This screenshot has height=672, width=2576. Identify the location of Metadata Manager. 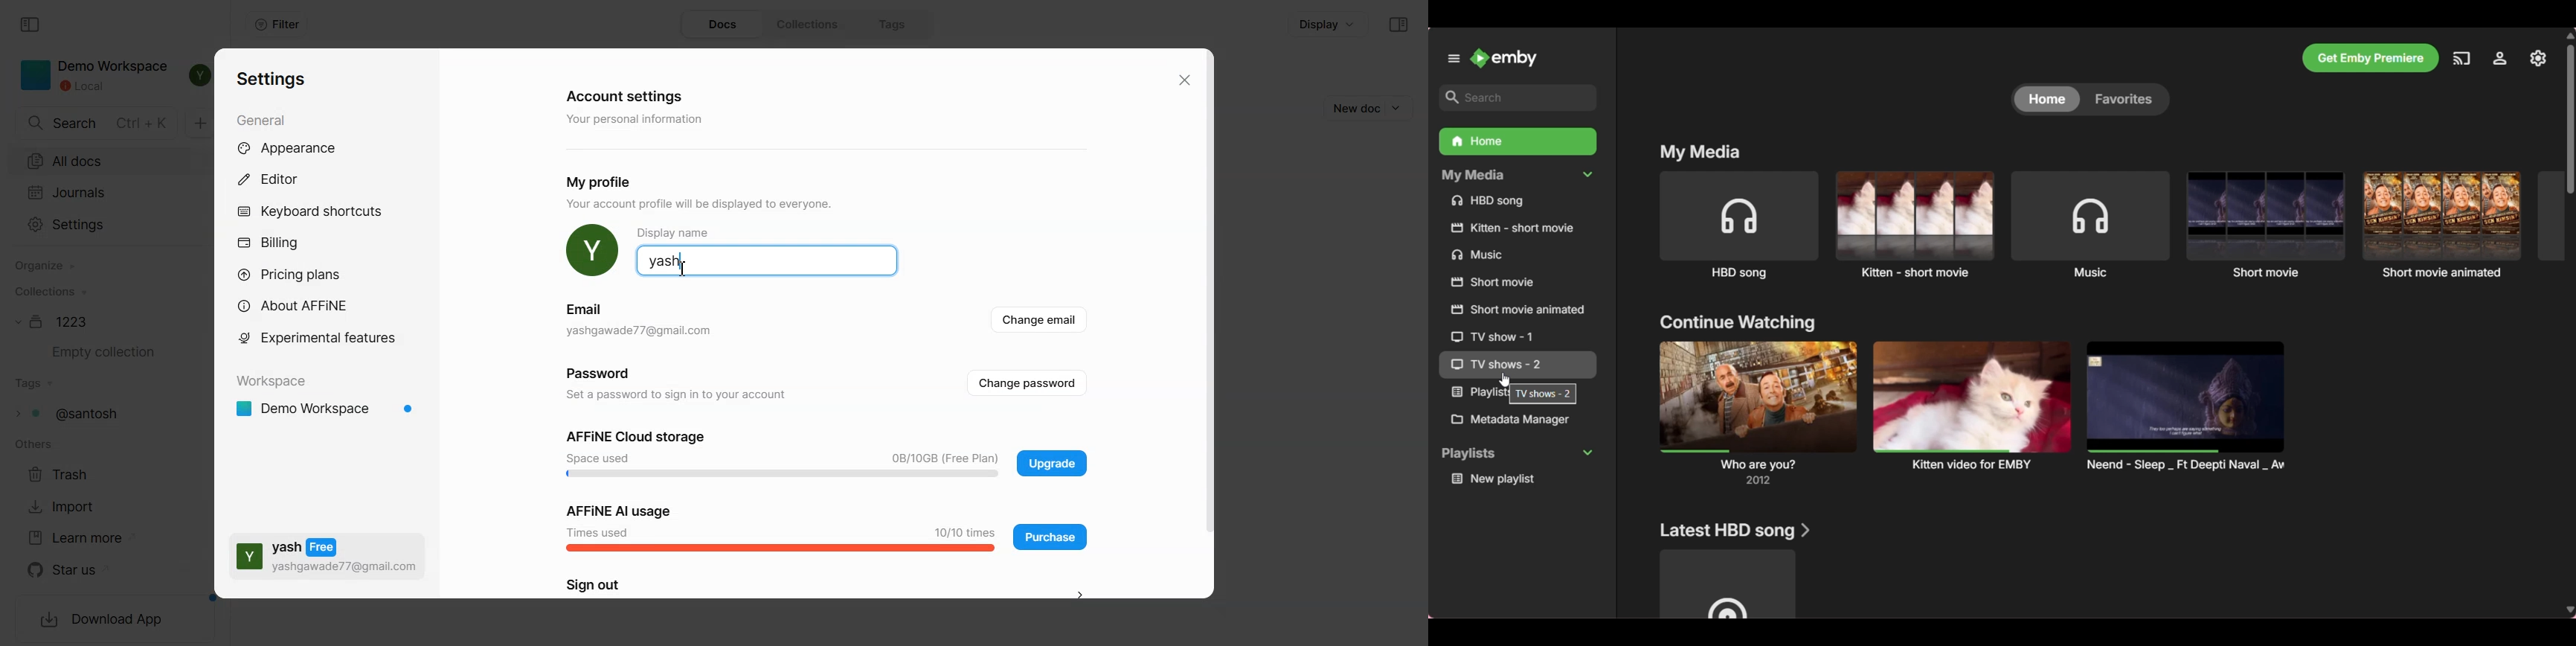
(1517, 420).